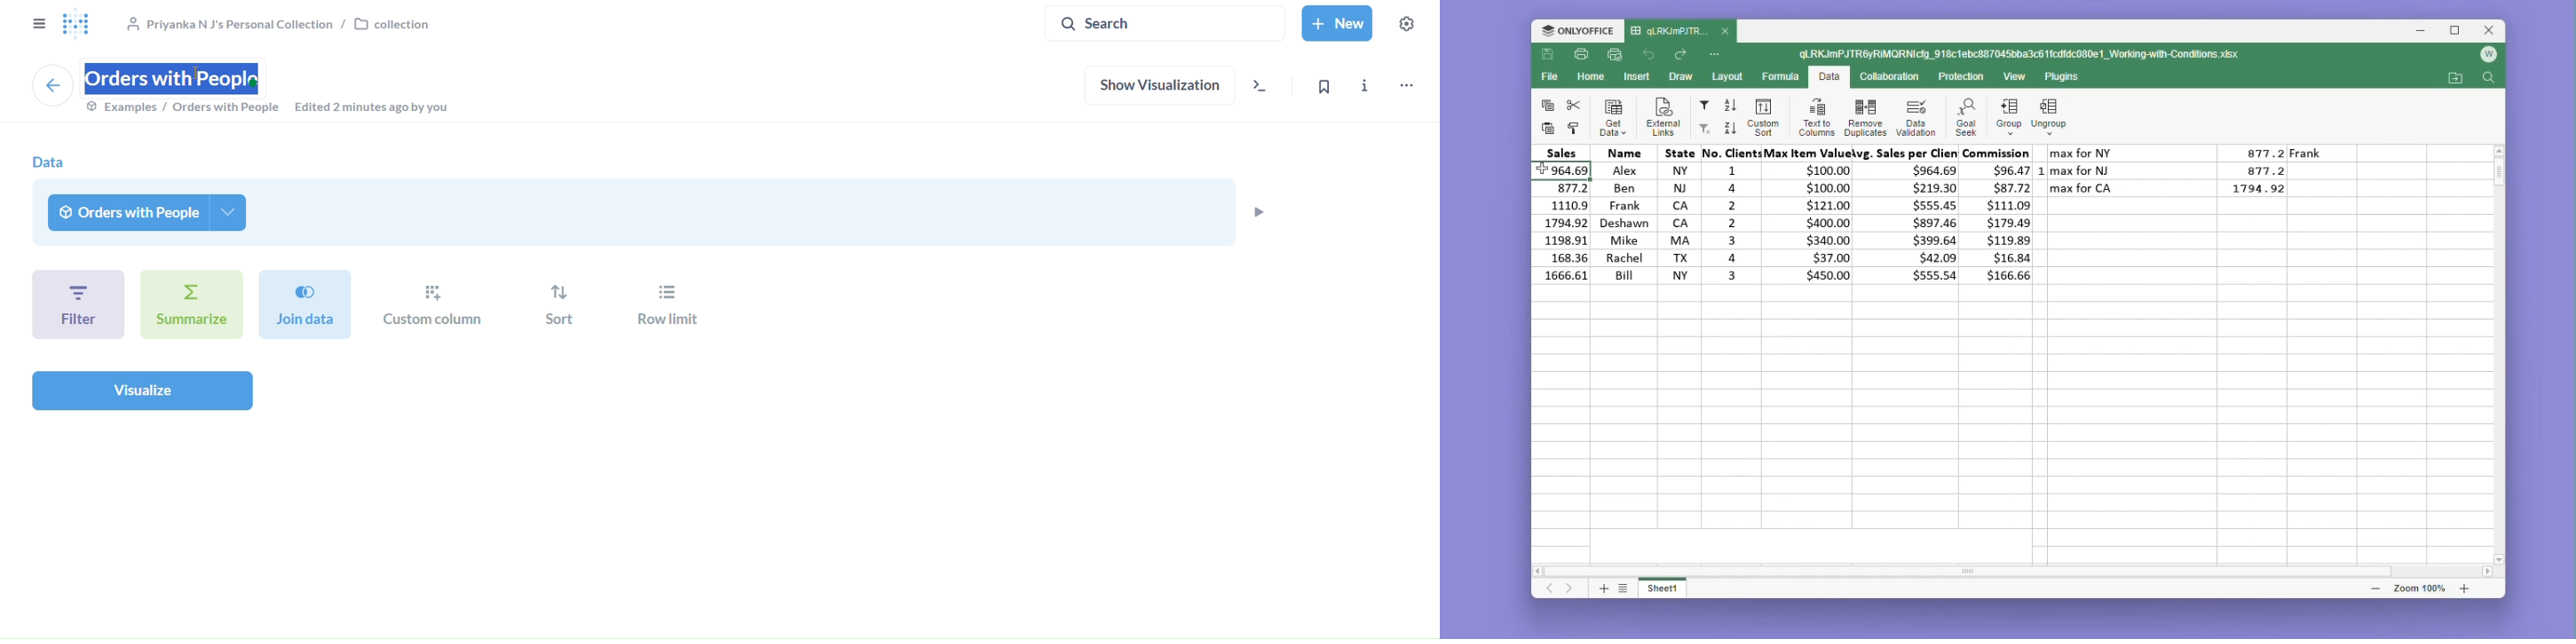 This screenshot has height=644, width=2576. What do you see at coordinates (1703, 129) in the screenshot?
I see `Custom filter` at bounding box center [1703, 129].